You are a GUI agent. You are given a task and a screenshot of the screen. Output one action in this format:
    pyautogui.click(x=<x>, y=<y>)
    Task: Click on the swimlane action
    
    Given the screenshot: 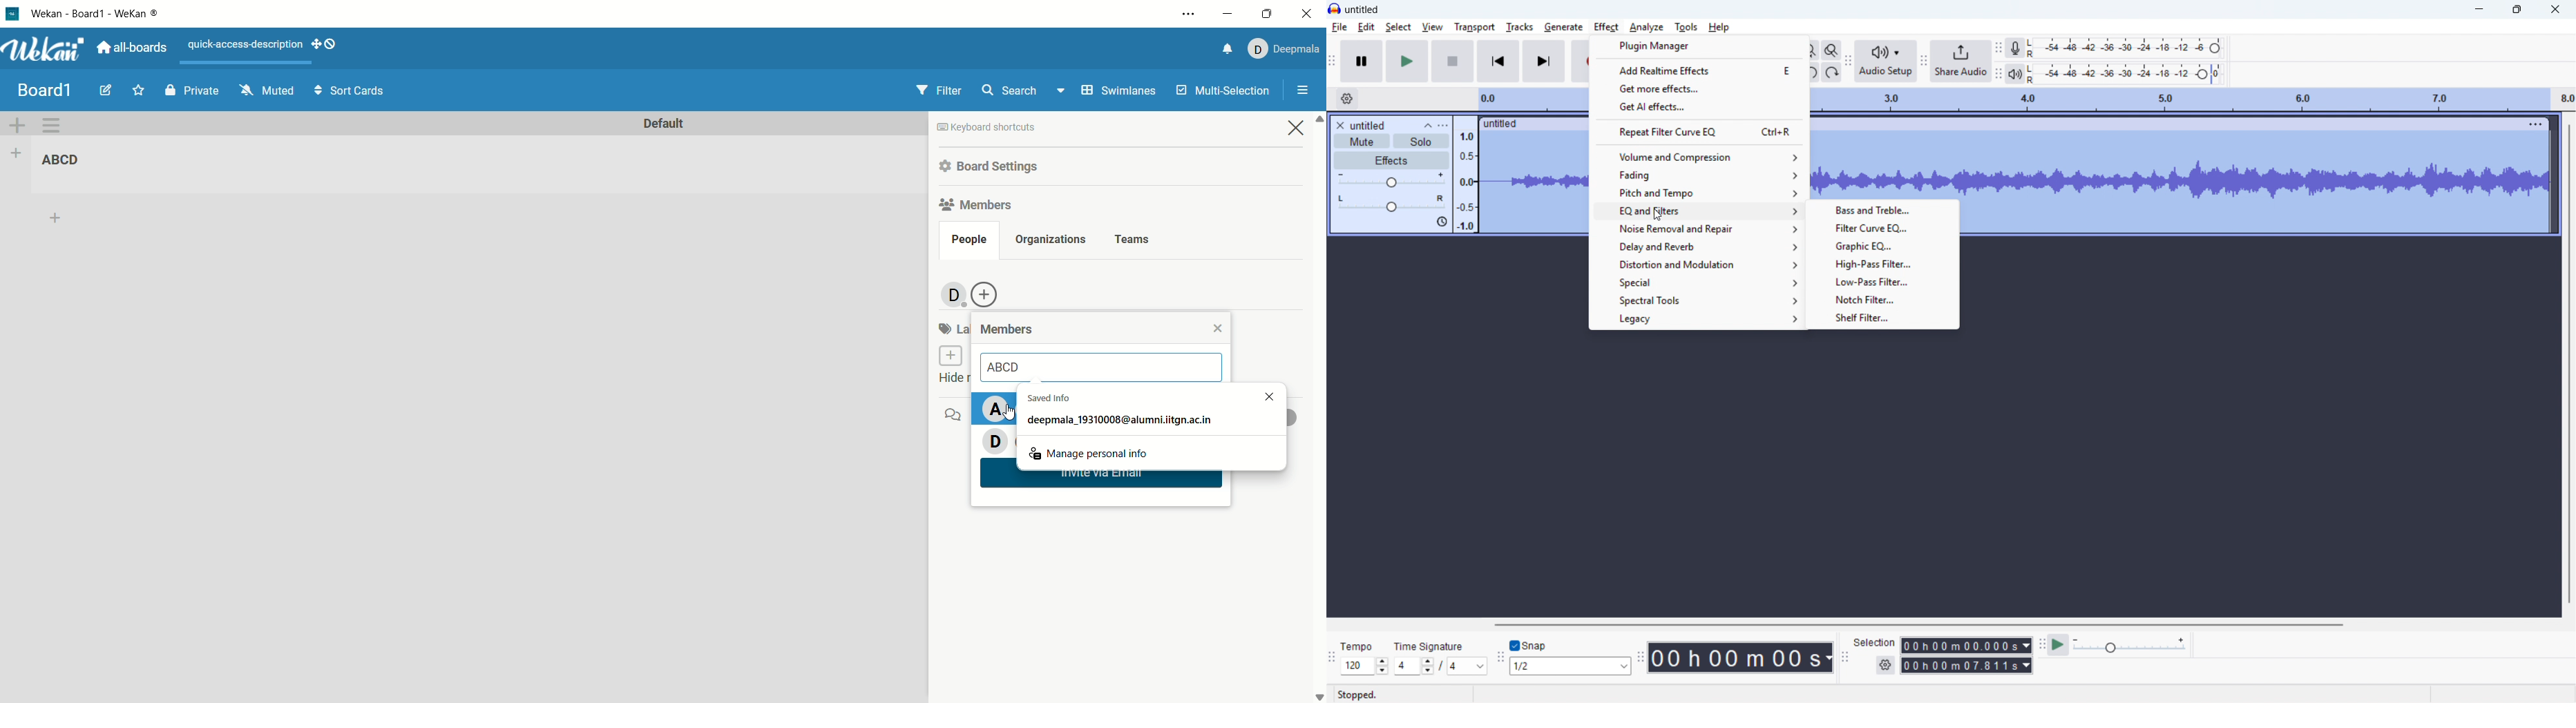 What is the action you would take?
    pyautogui.click(x=57, y=126)
    